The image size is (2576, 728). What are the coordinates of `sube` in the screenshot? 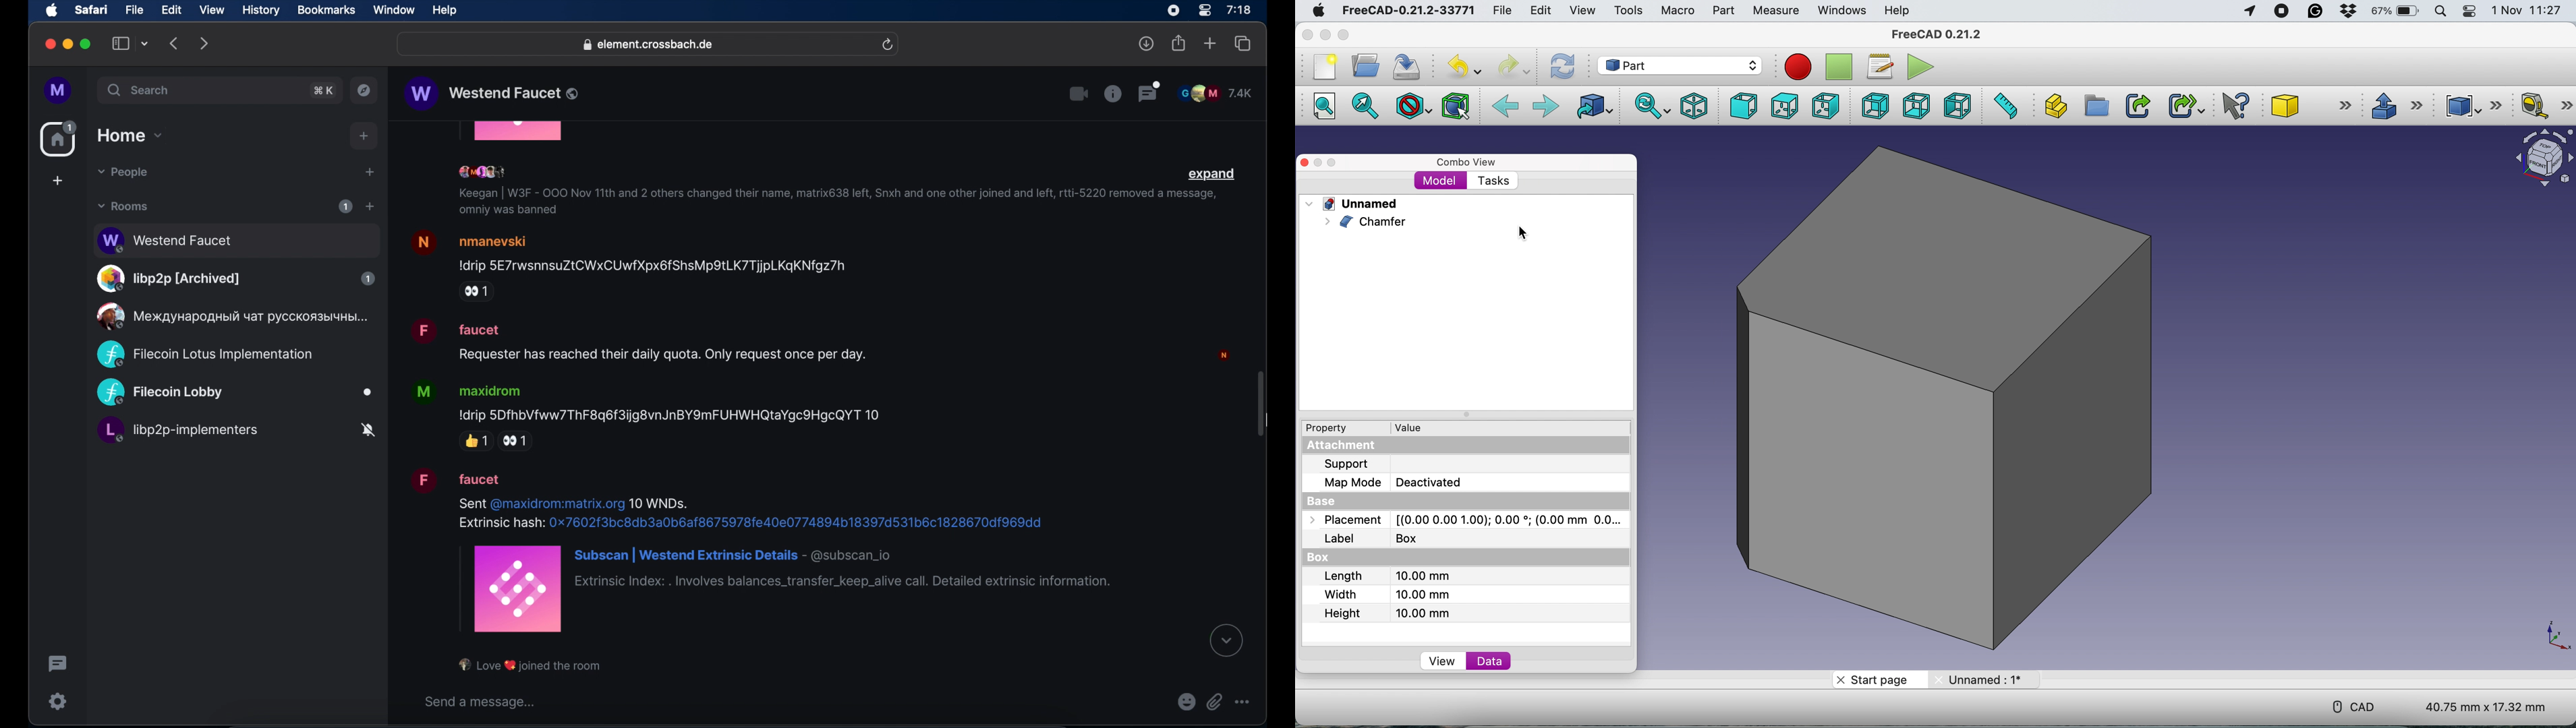 It's located at (2312, 105).